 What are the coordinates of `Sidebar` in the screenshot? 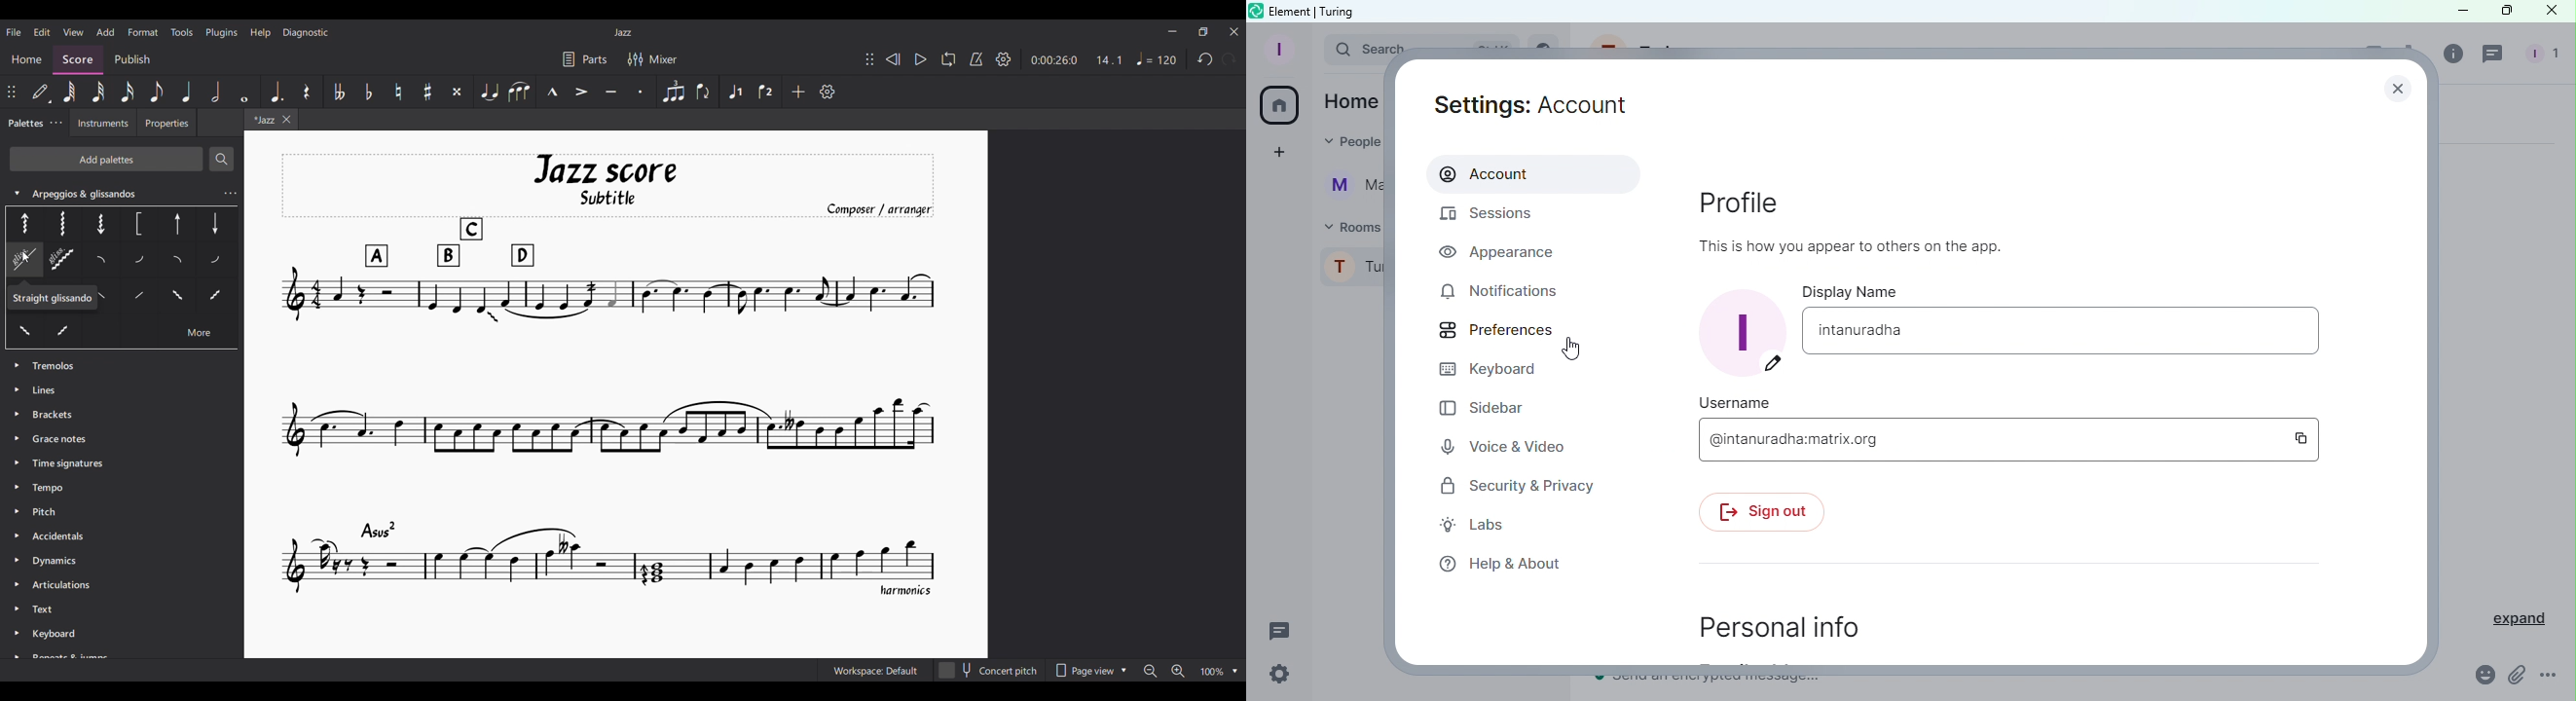 It's located at (1496, 403).